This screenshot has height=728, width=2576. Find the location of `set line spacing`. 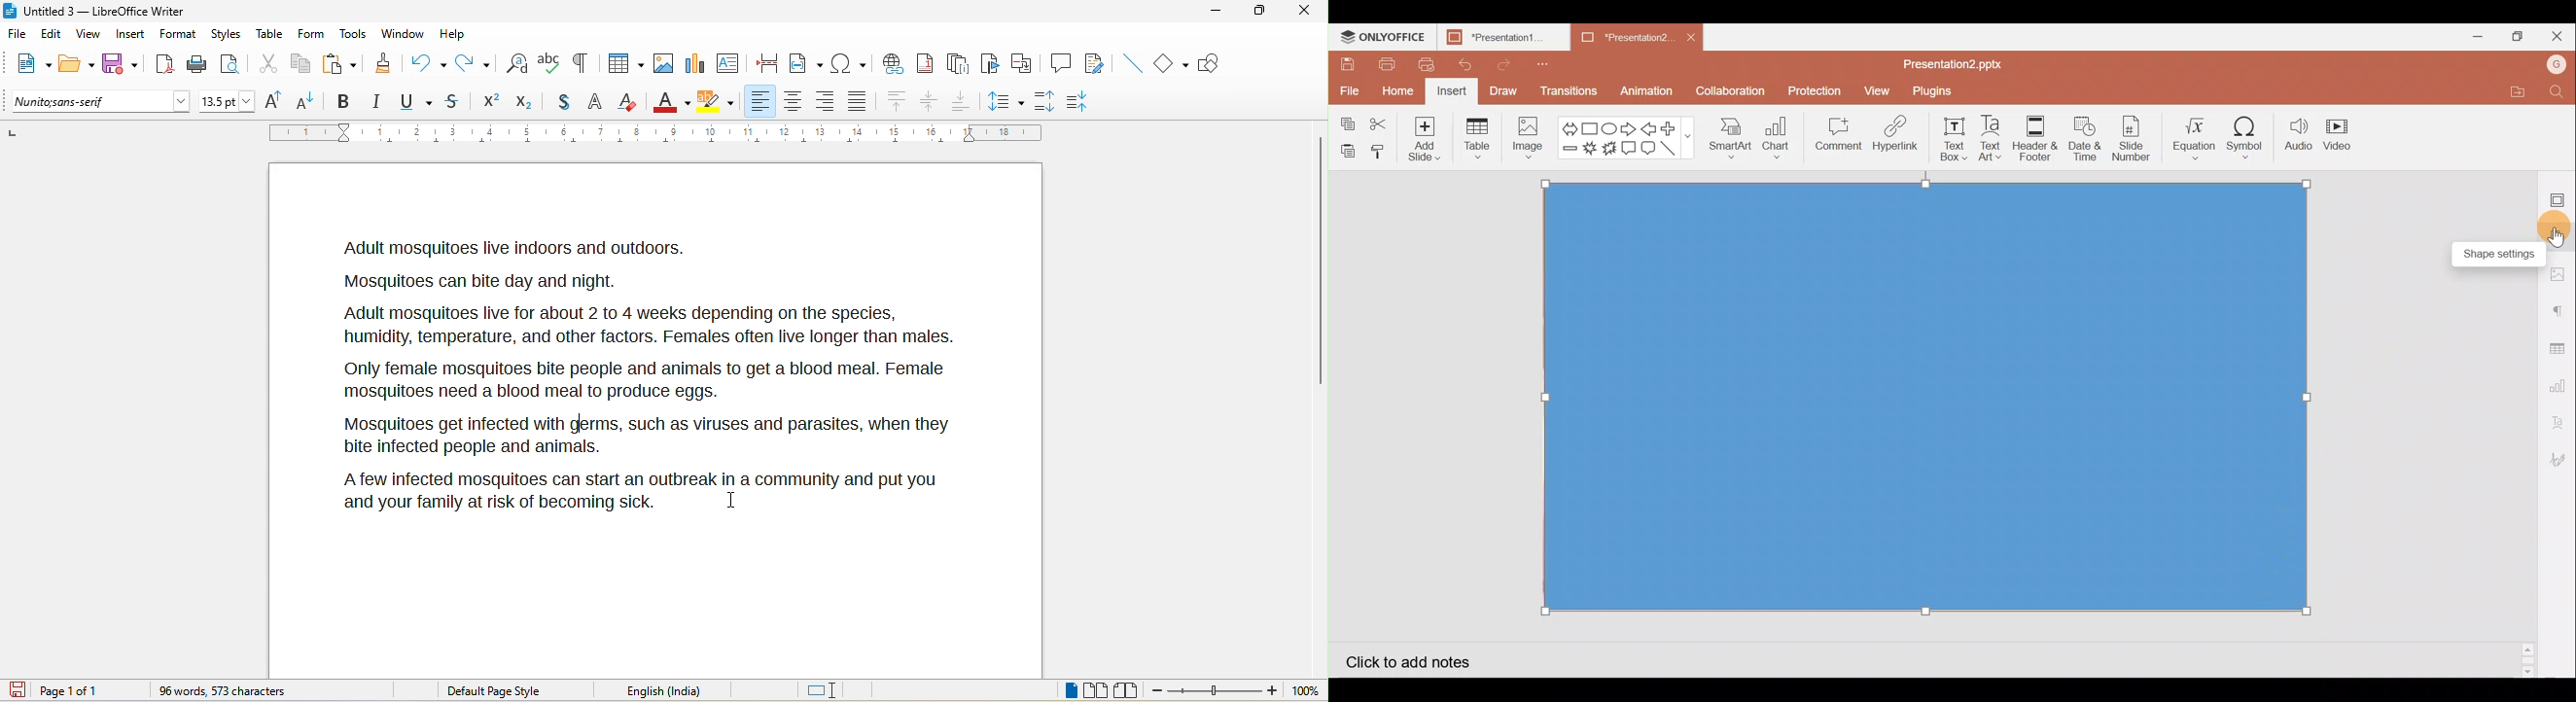

set line spacing is located at coordinates (1006, 100).